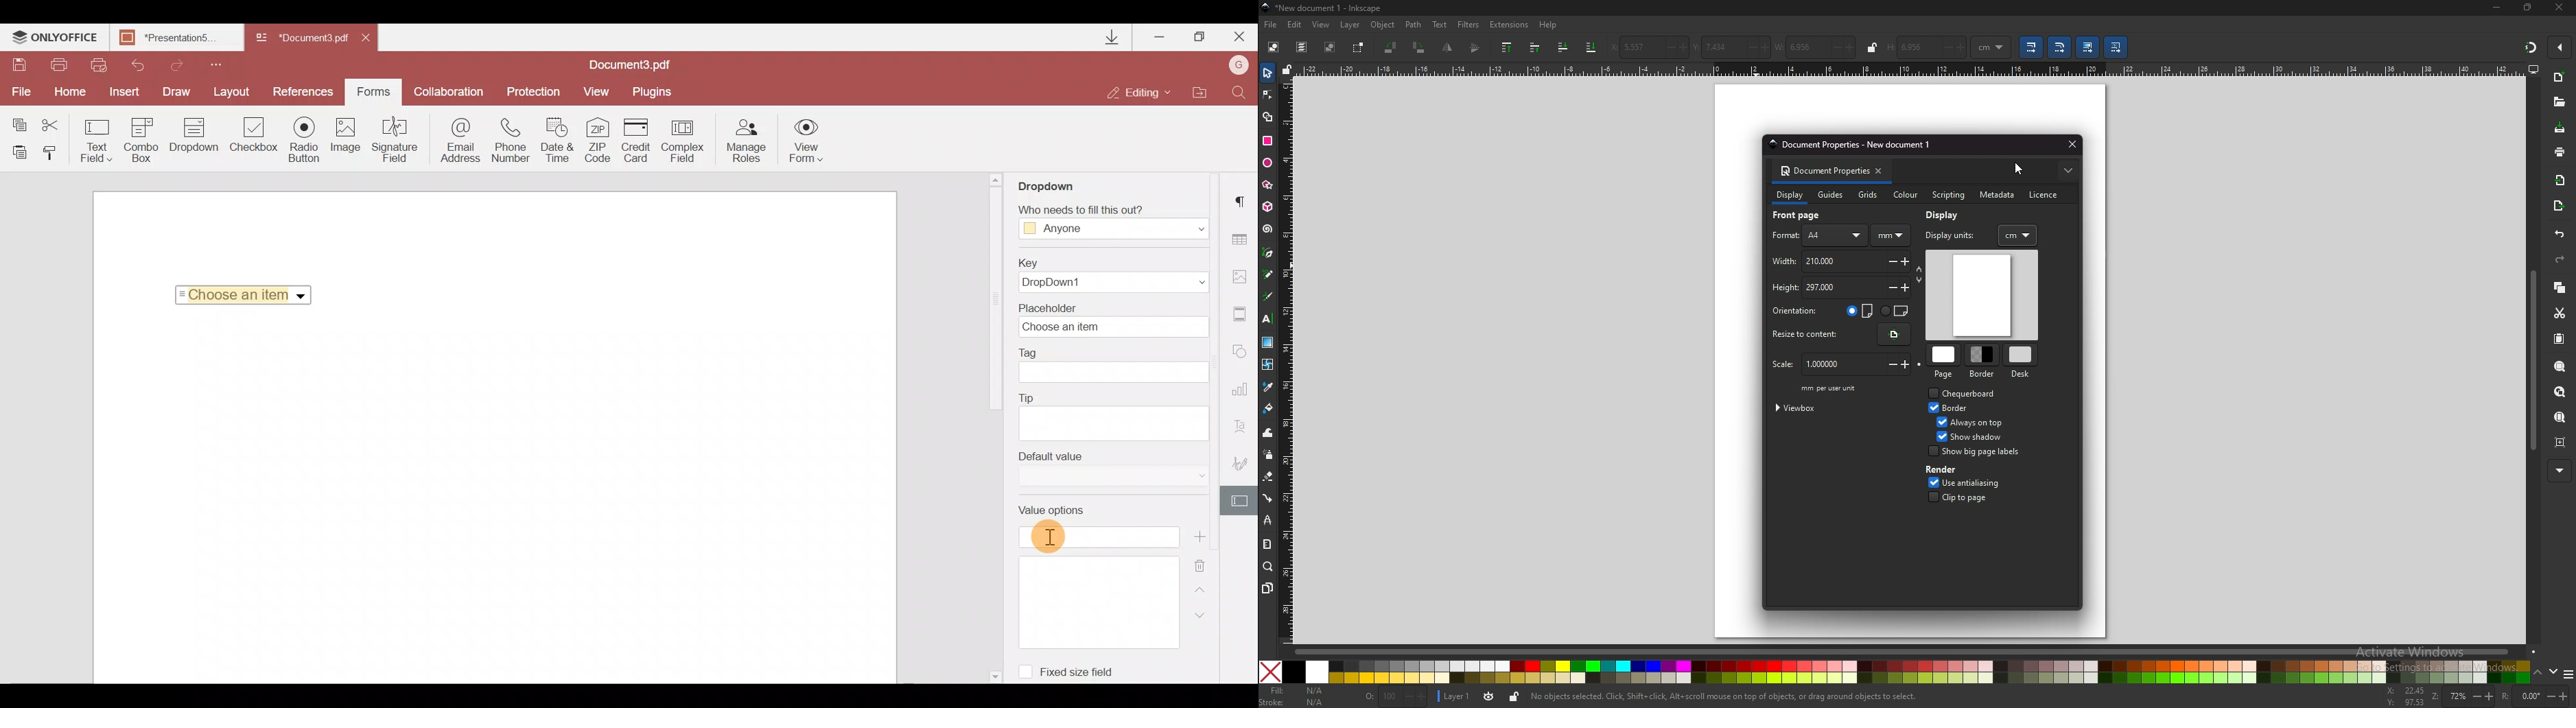 This screenshot has height=728, width=2576. What do you see at coordinates (1267, 544) in the screenshot?
I see `measure` at bounding box center [1267, 544].